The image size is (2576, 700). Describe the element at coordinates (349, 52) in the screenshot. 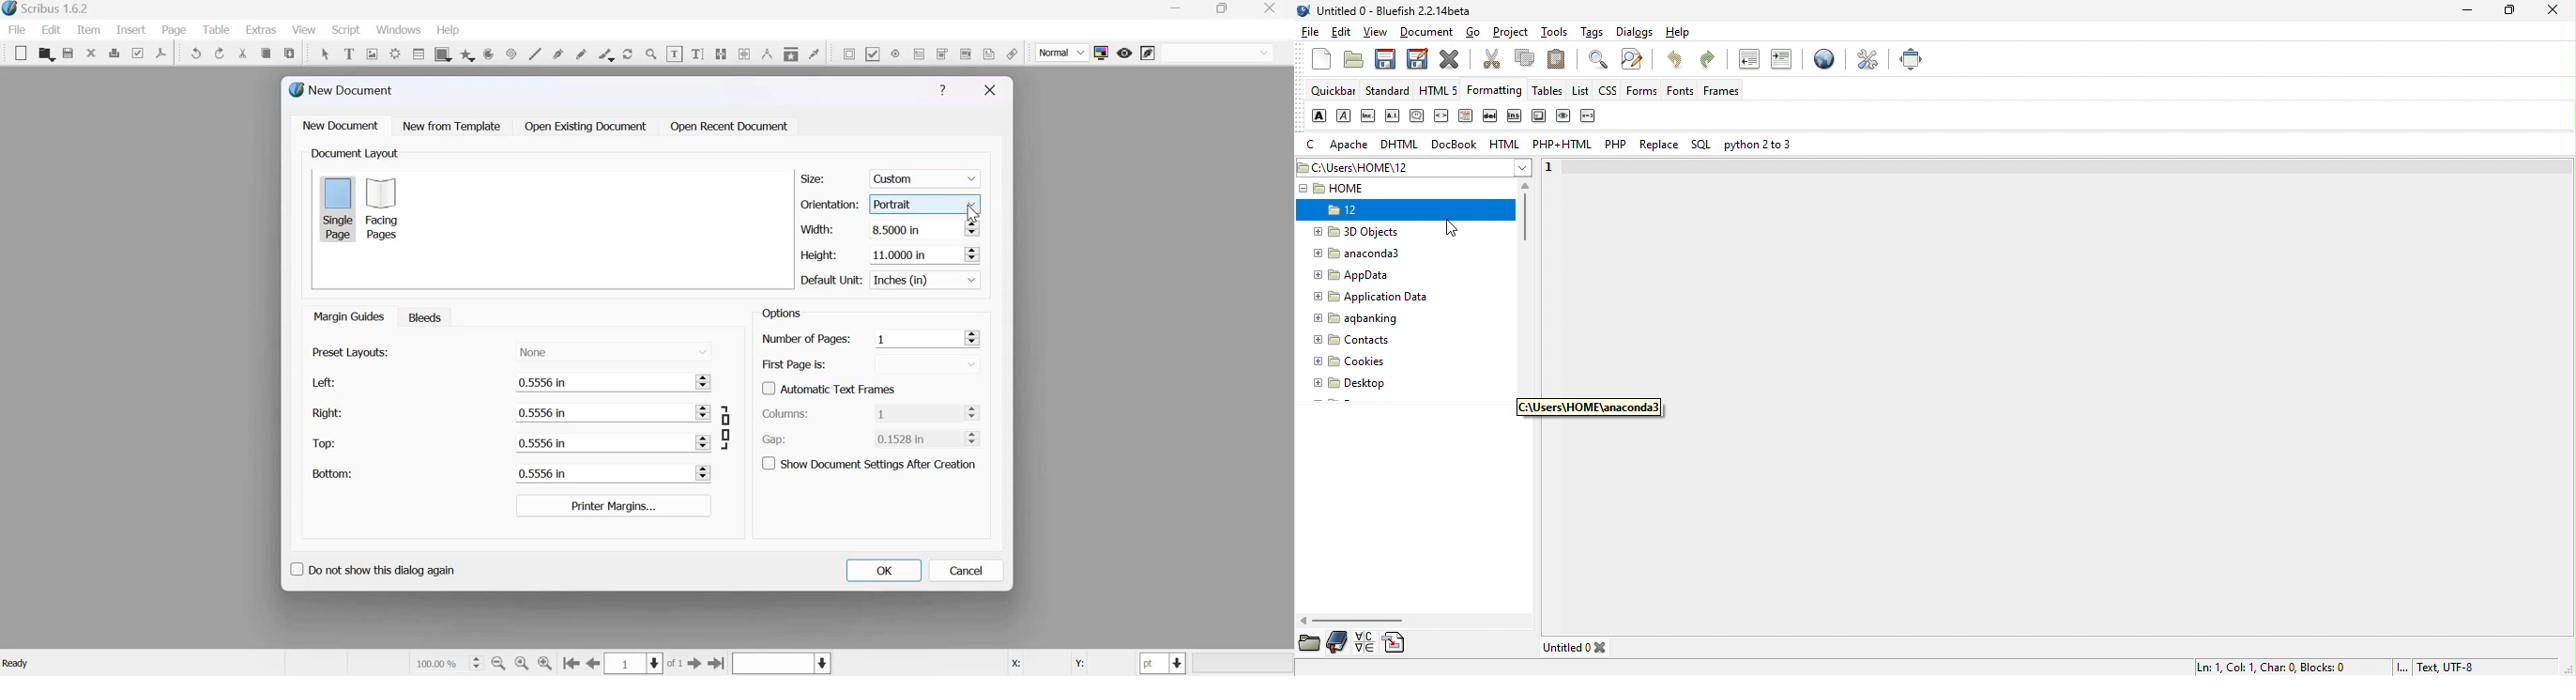

I see `Text frame` at that location.